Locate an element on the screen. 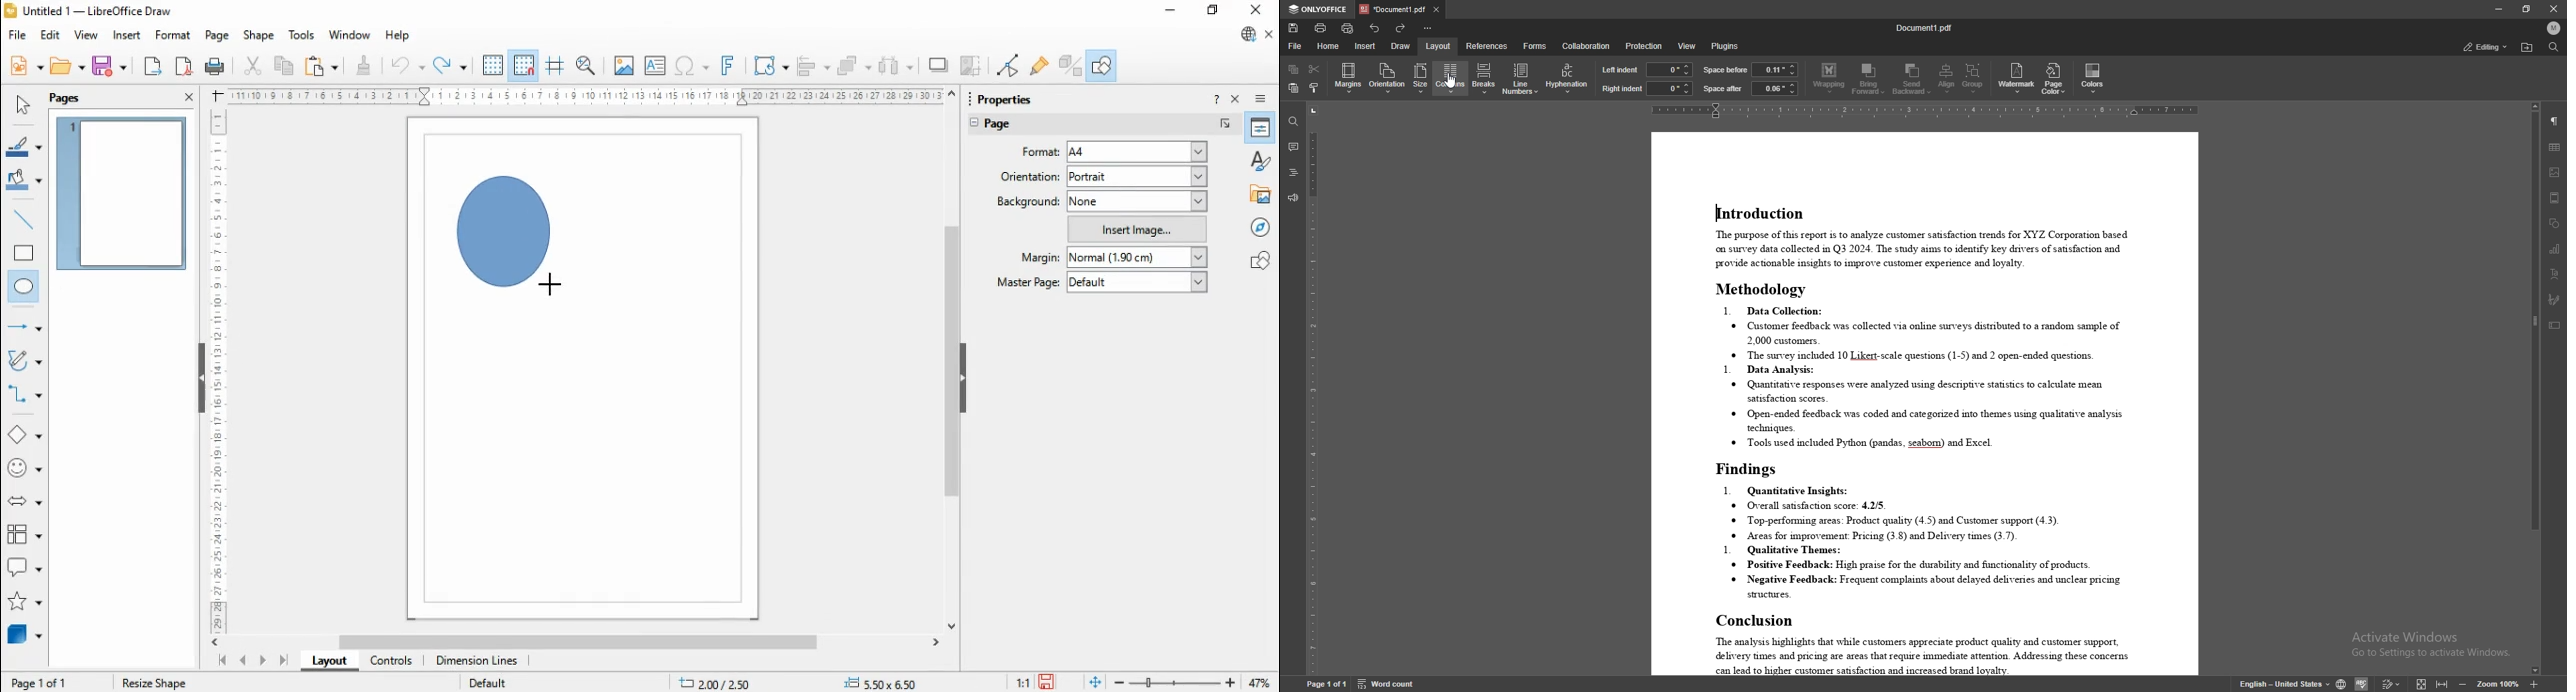  master page is located at coordinates (1031, 282).